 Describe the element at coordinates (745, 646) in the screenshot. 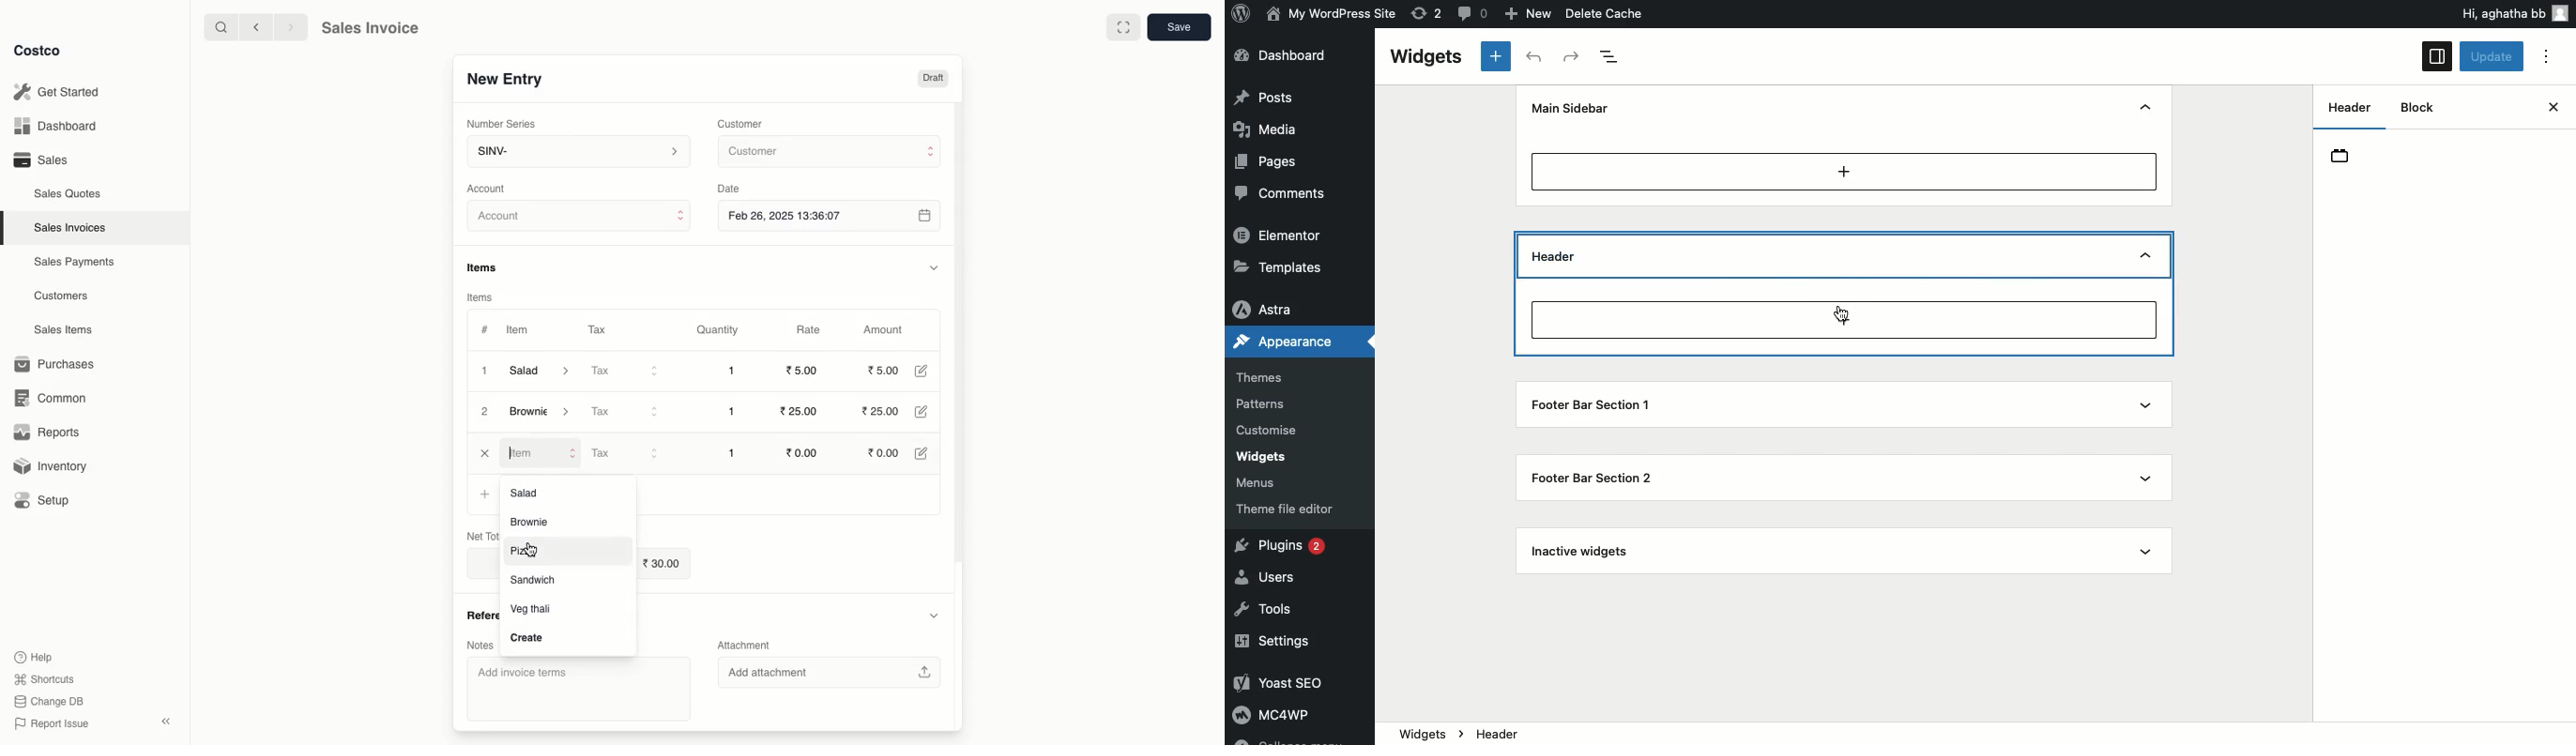

I see `Attachment` at that location.